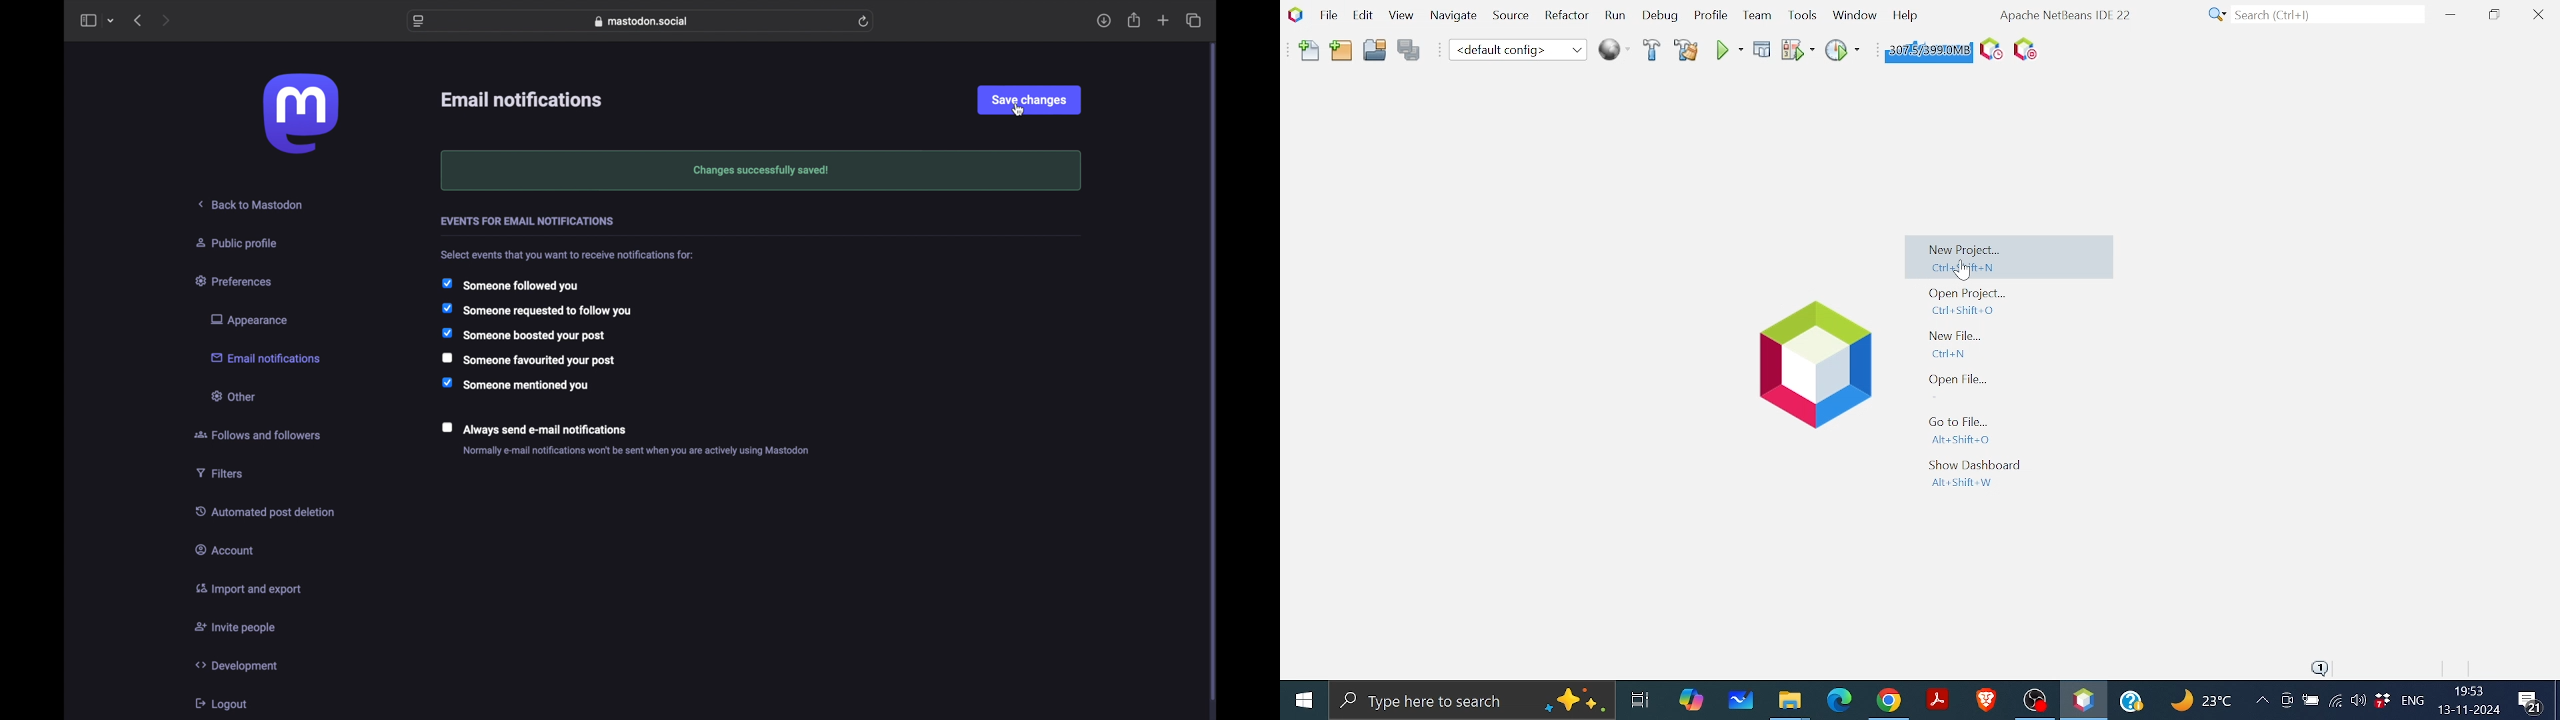  I want to click on checkbox, so click(509, 285).